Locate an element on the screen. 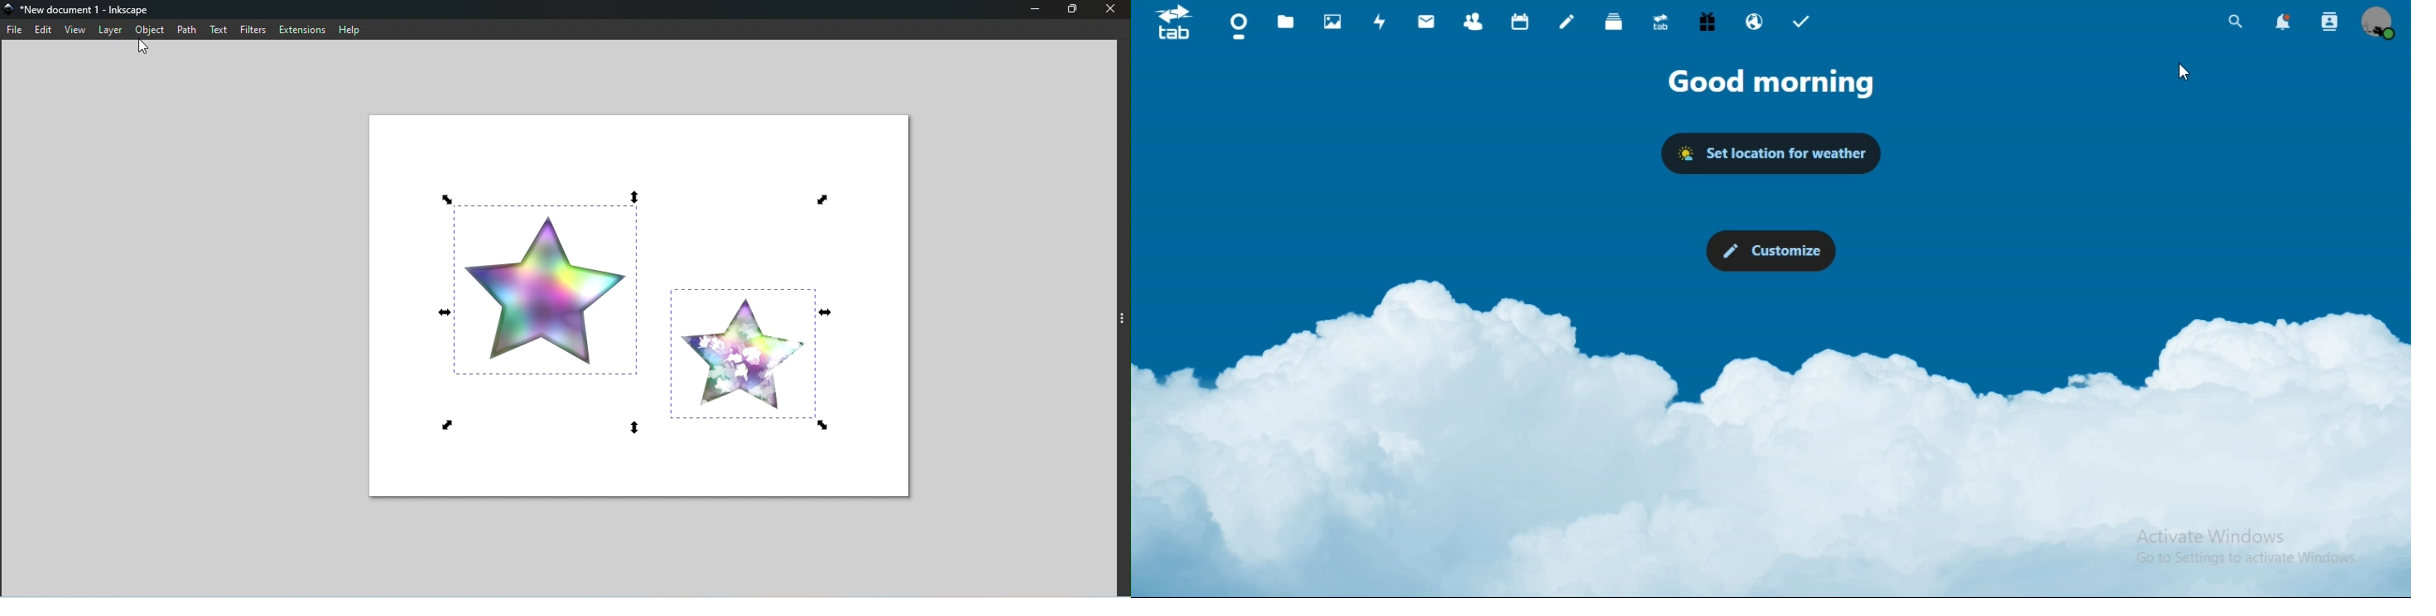  View is located at coordinates (75, 30).